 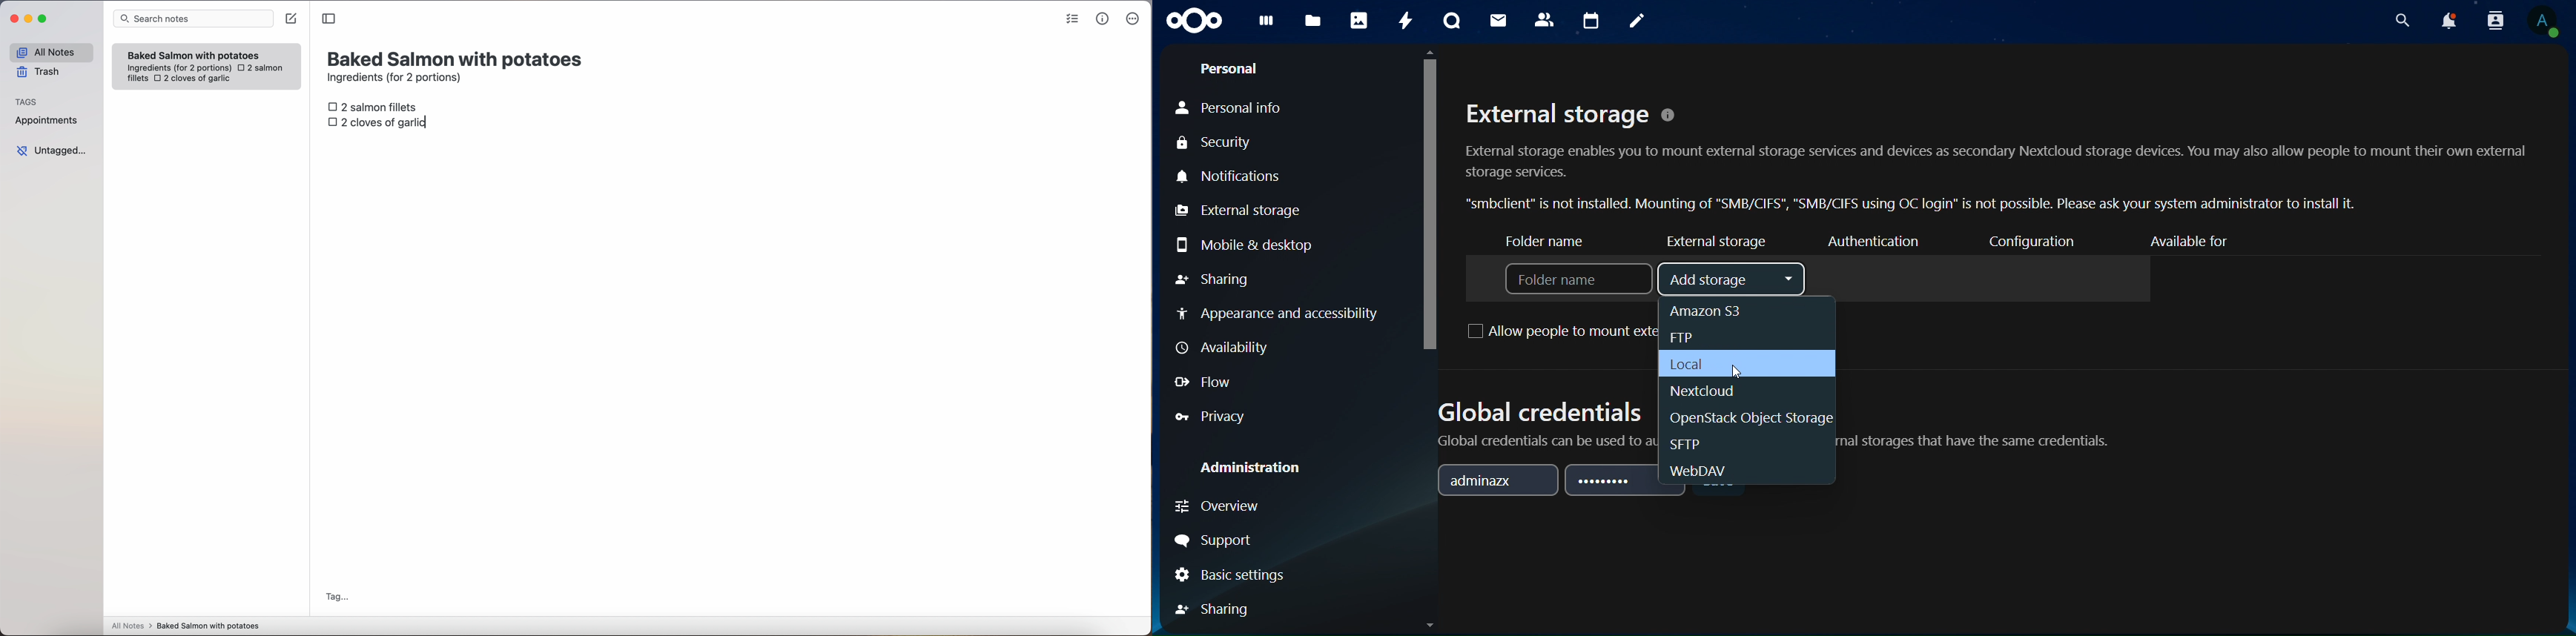 I want to click on files, so click(x=1312, y=22).